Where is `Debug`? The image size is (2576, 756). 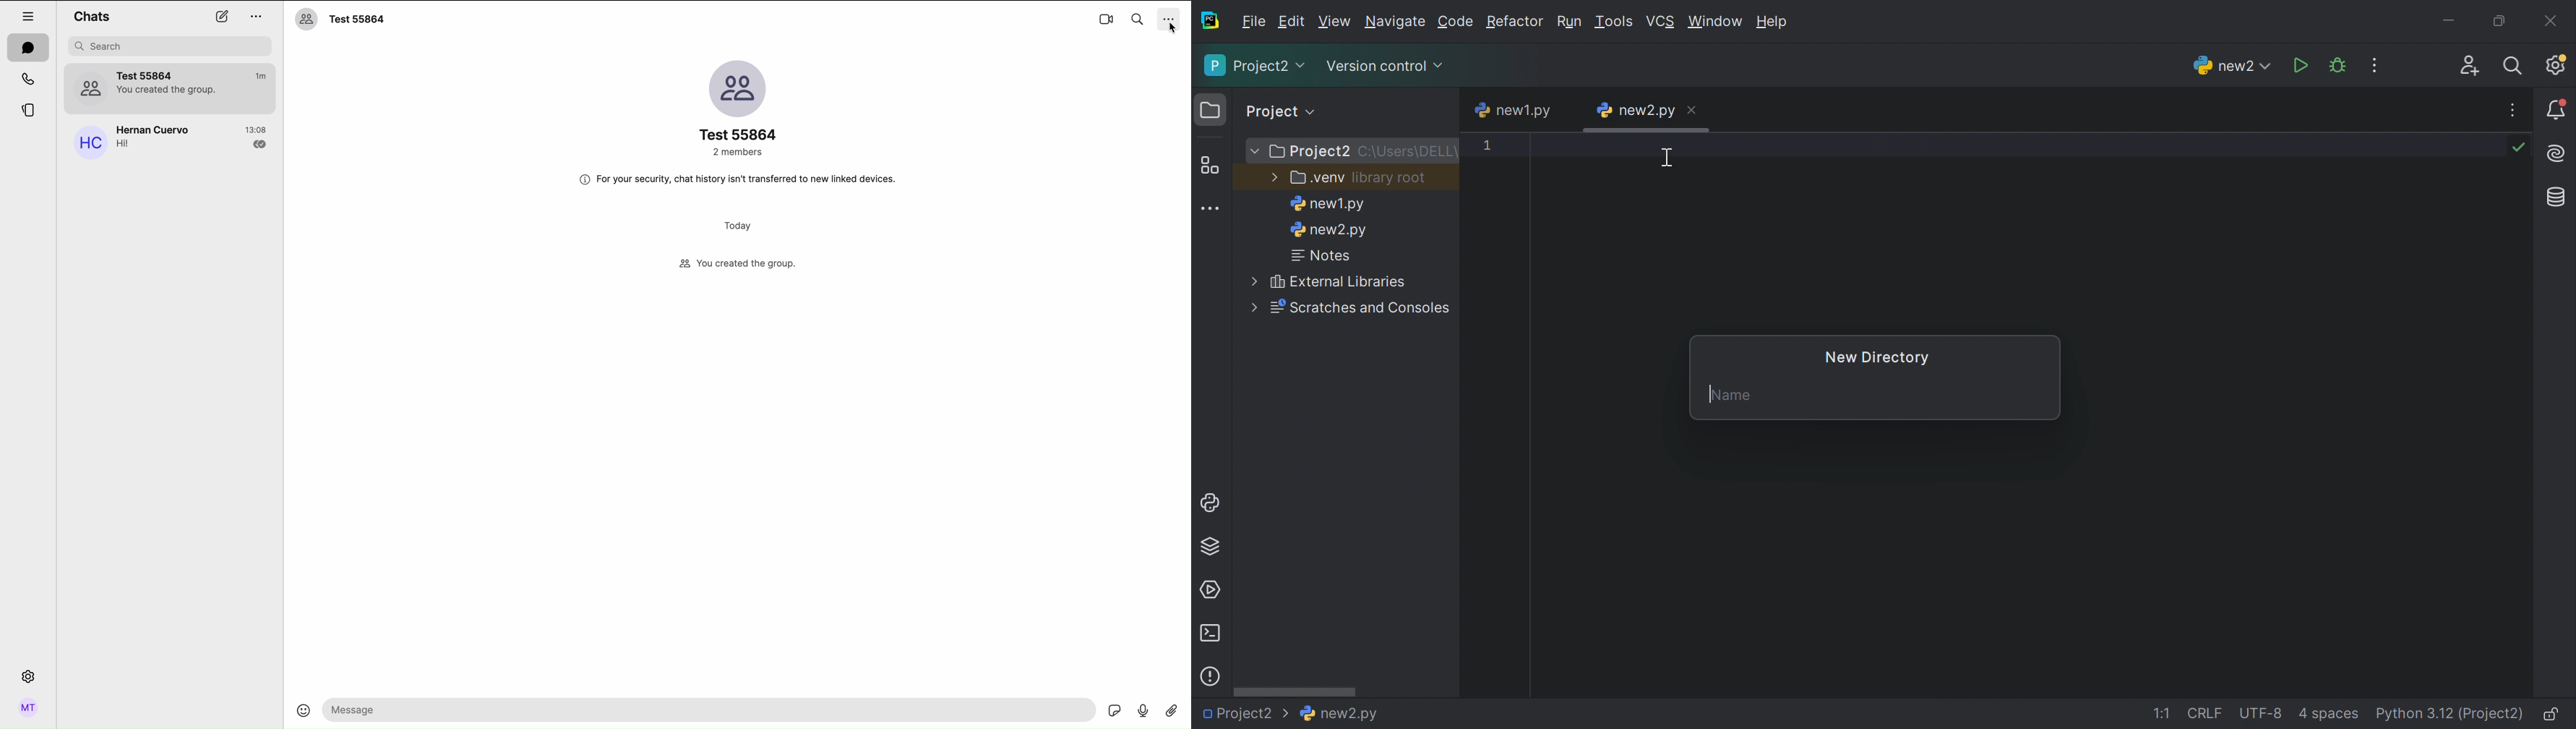
Debug is located at coordinates (2337, 65).